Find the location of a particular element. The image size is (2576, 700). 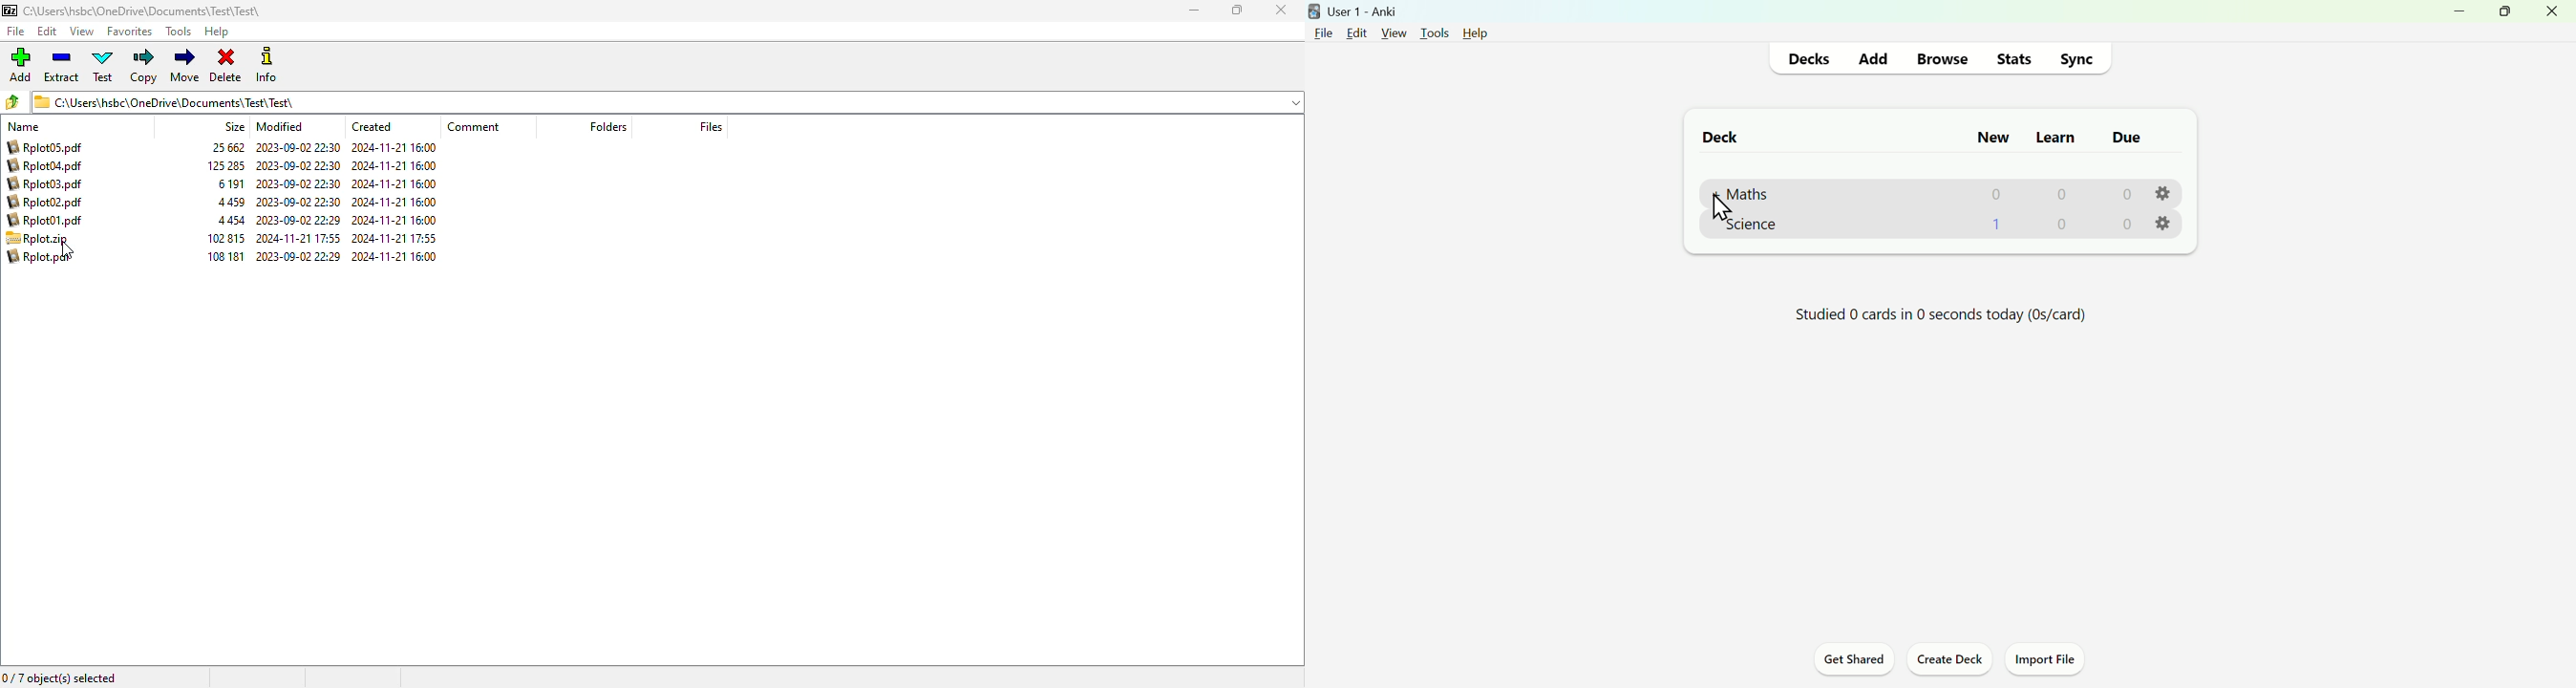

Rplot.pdf  is located at coordinates (47, 257).